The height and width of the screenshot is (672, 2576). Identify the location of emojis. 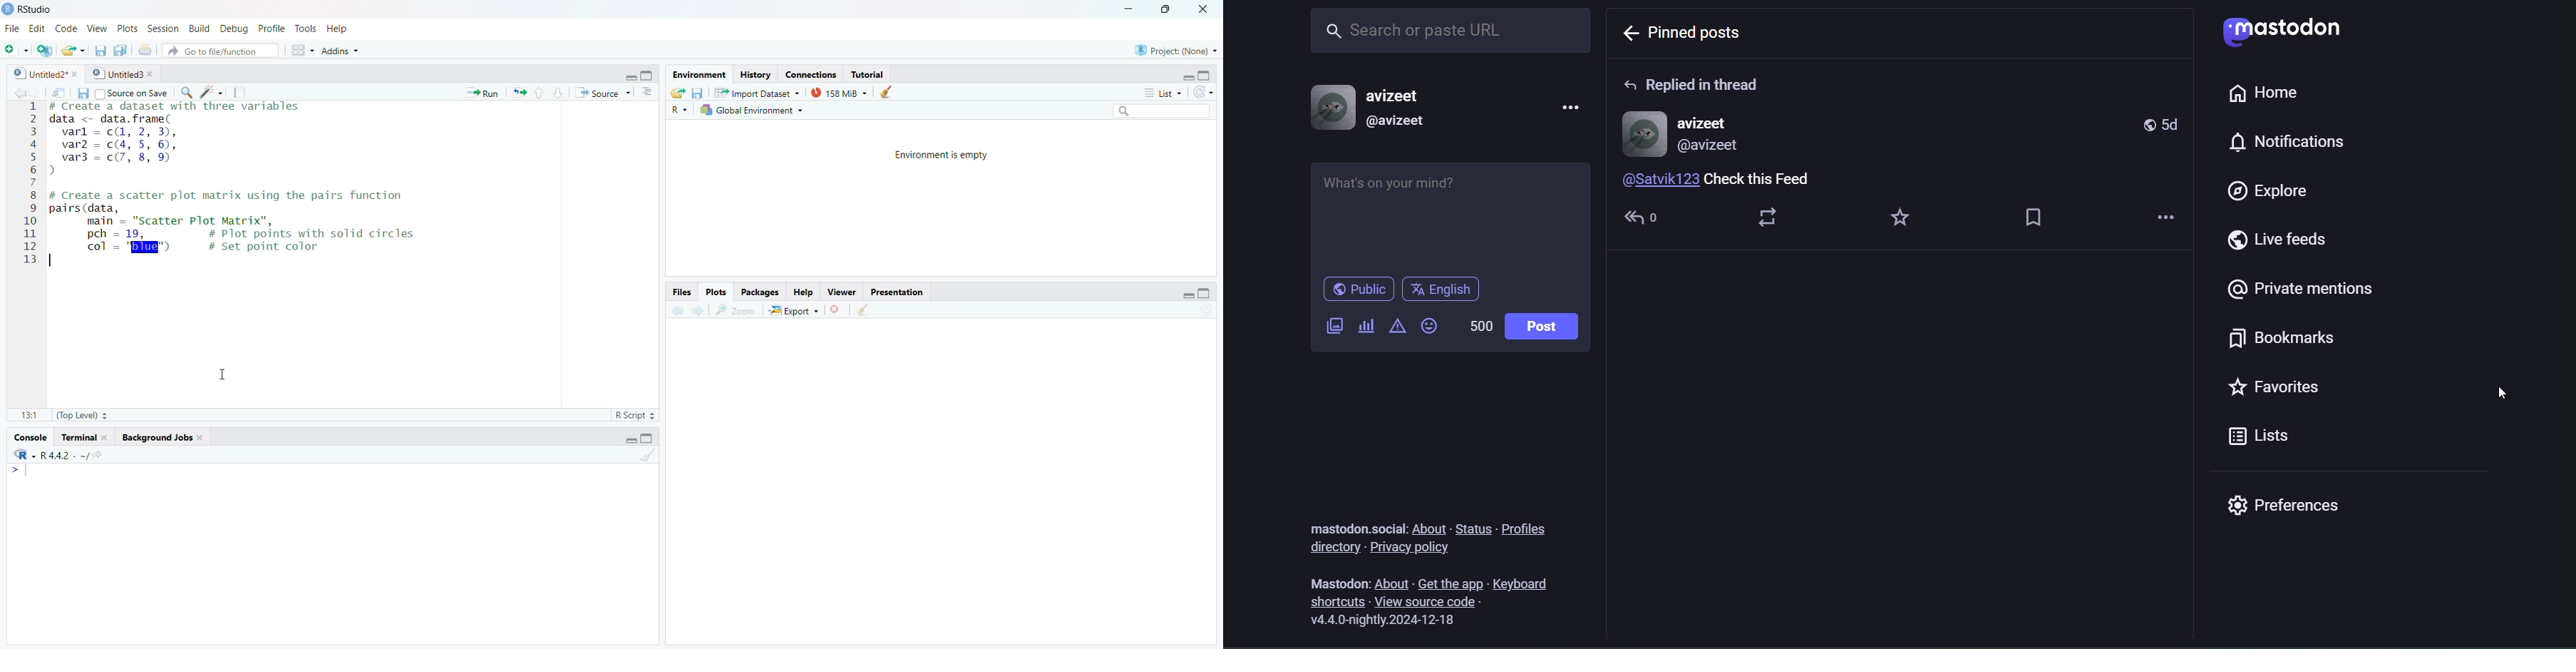
(1429, 325).